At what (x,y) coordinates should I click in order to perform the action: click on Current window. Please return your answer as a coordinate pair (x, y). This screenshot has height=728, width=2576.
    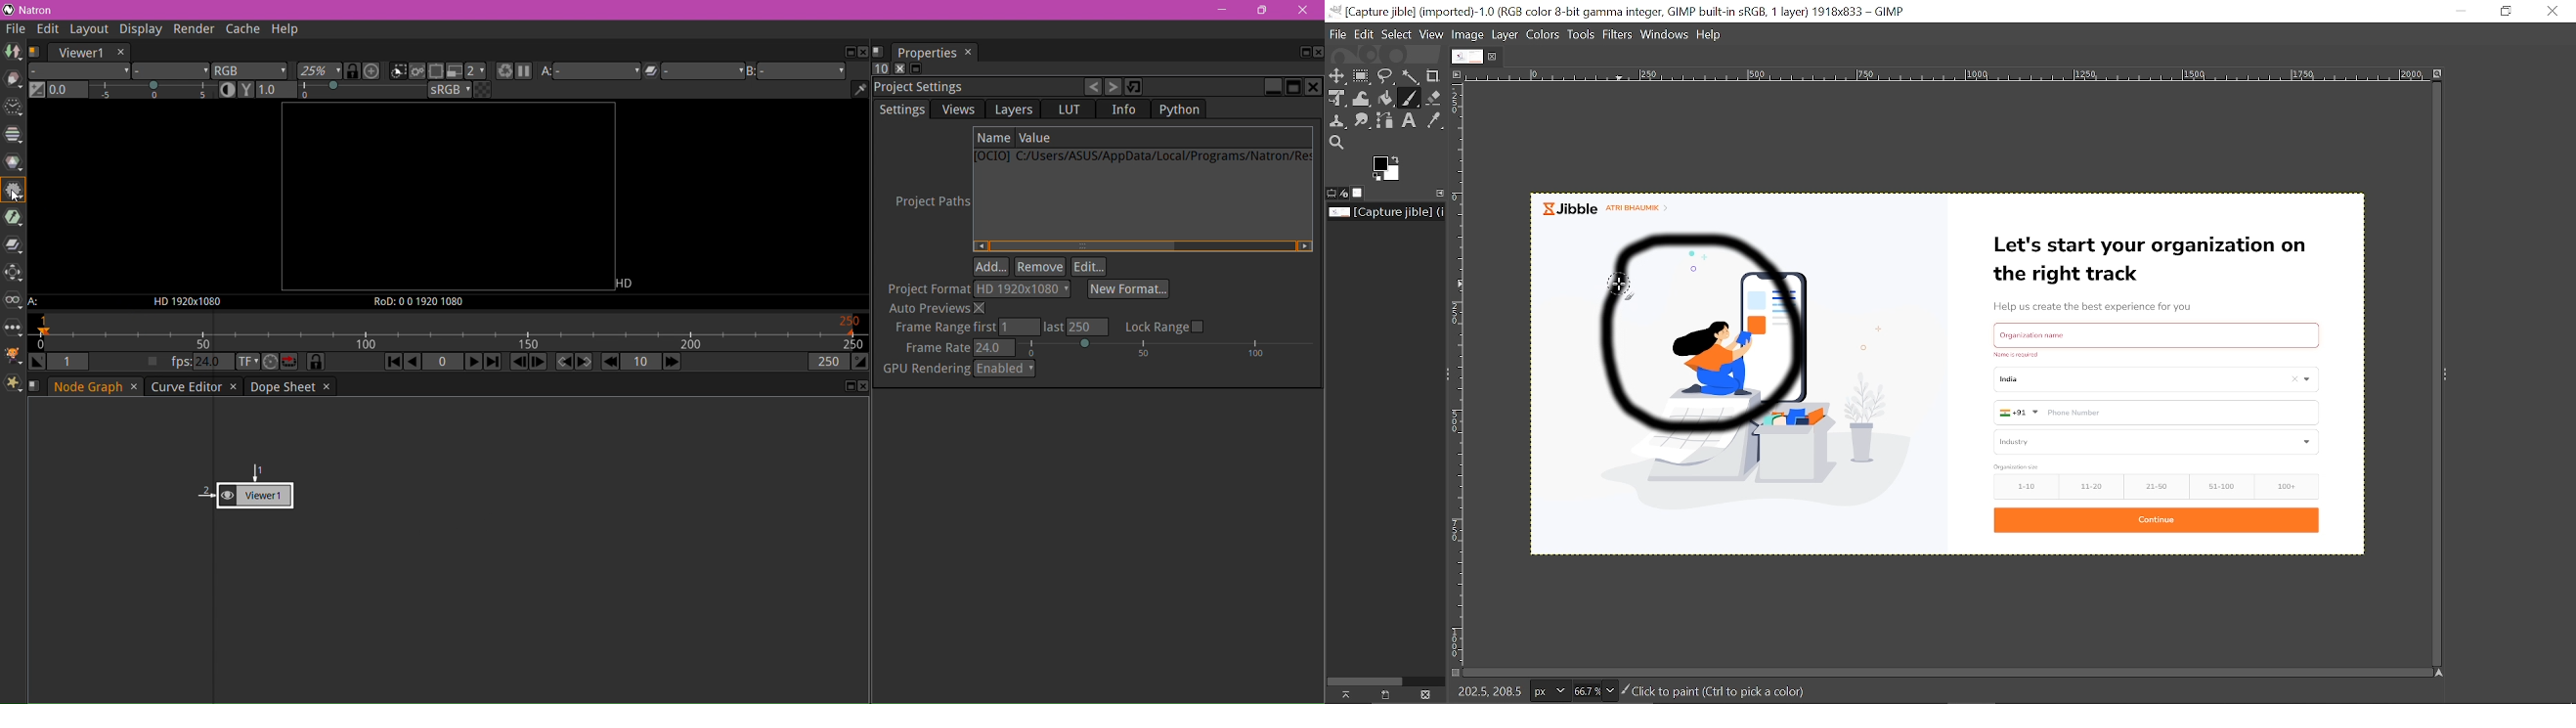
    Looking at the image, I should click on (1618, 12).